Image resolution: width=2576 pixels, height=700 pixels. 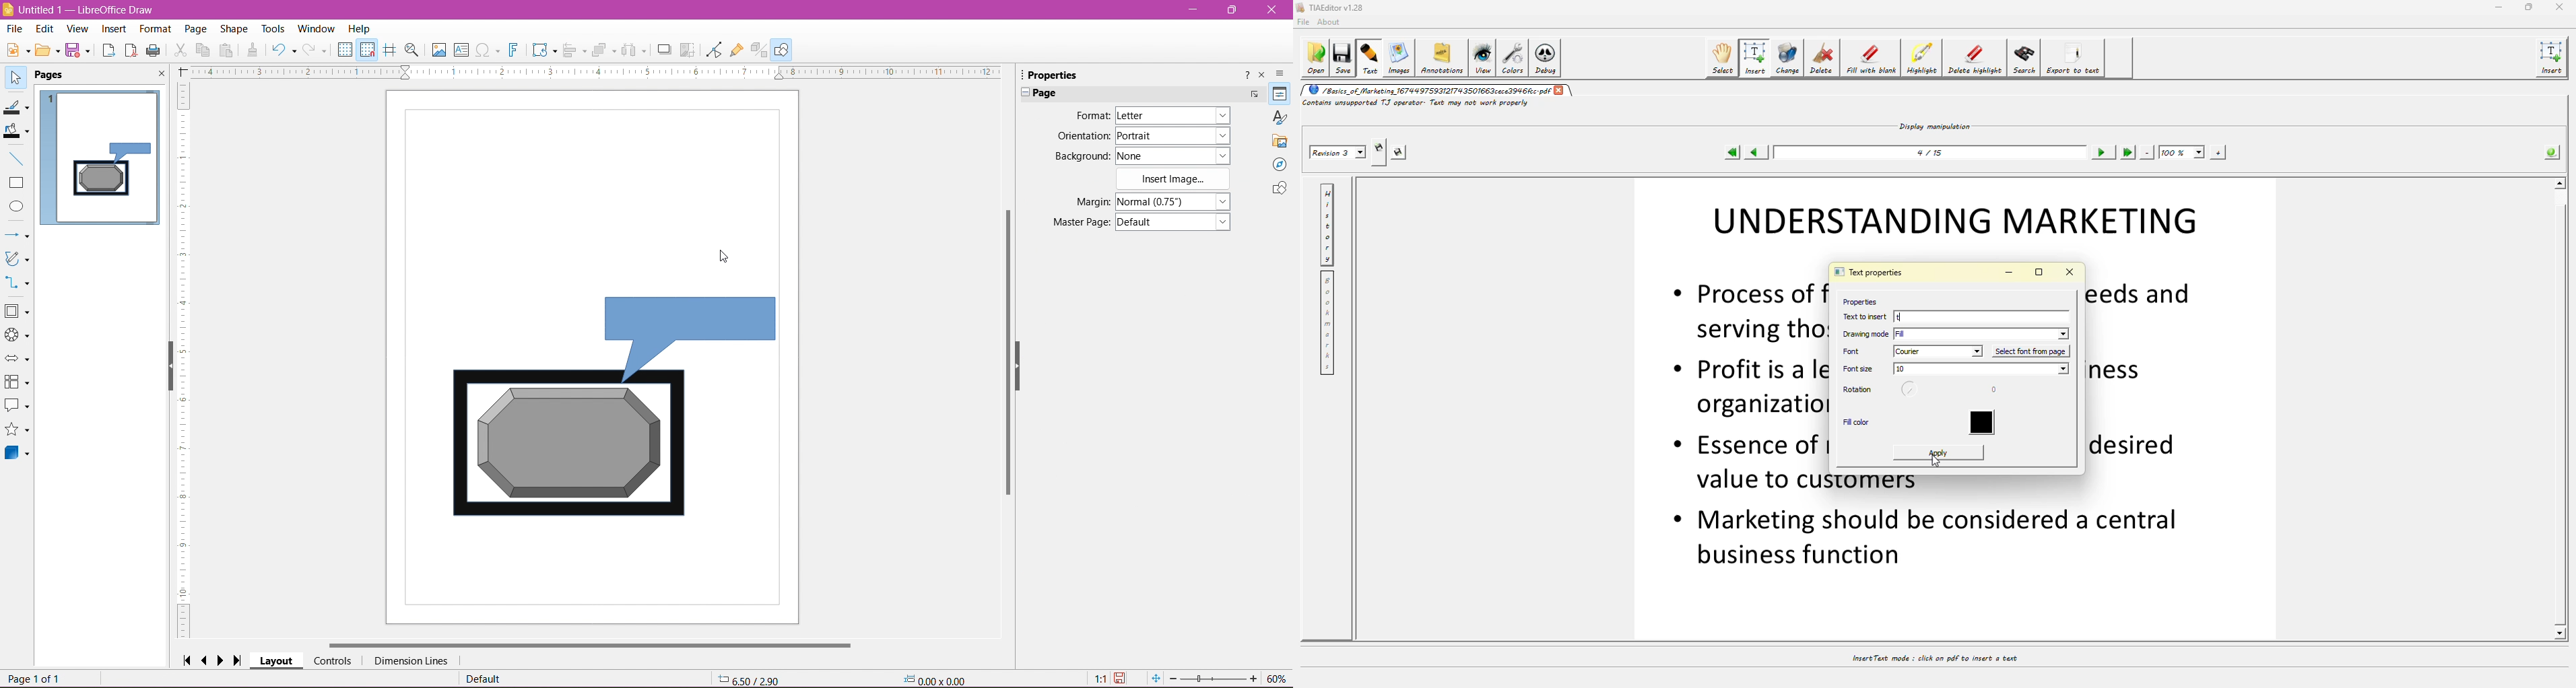 I want to click on Close, so click(x=1271, y=10).